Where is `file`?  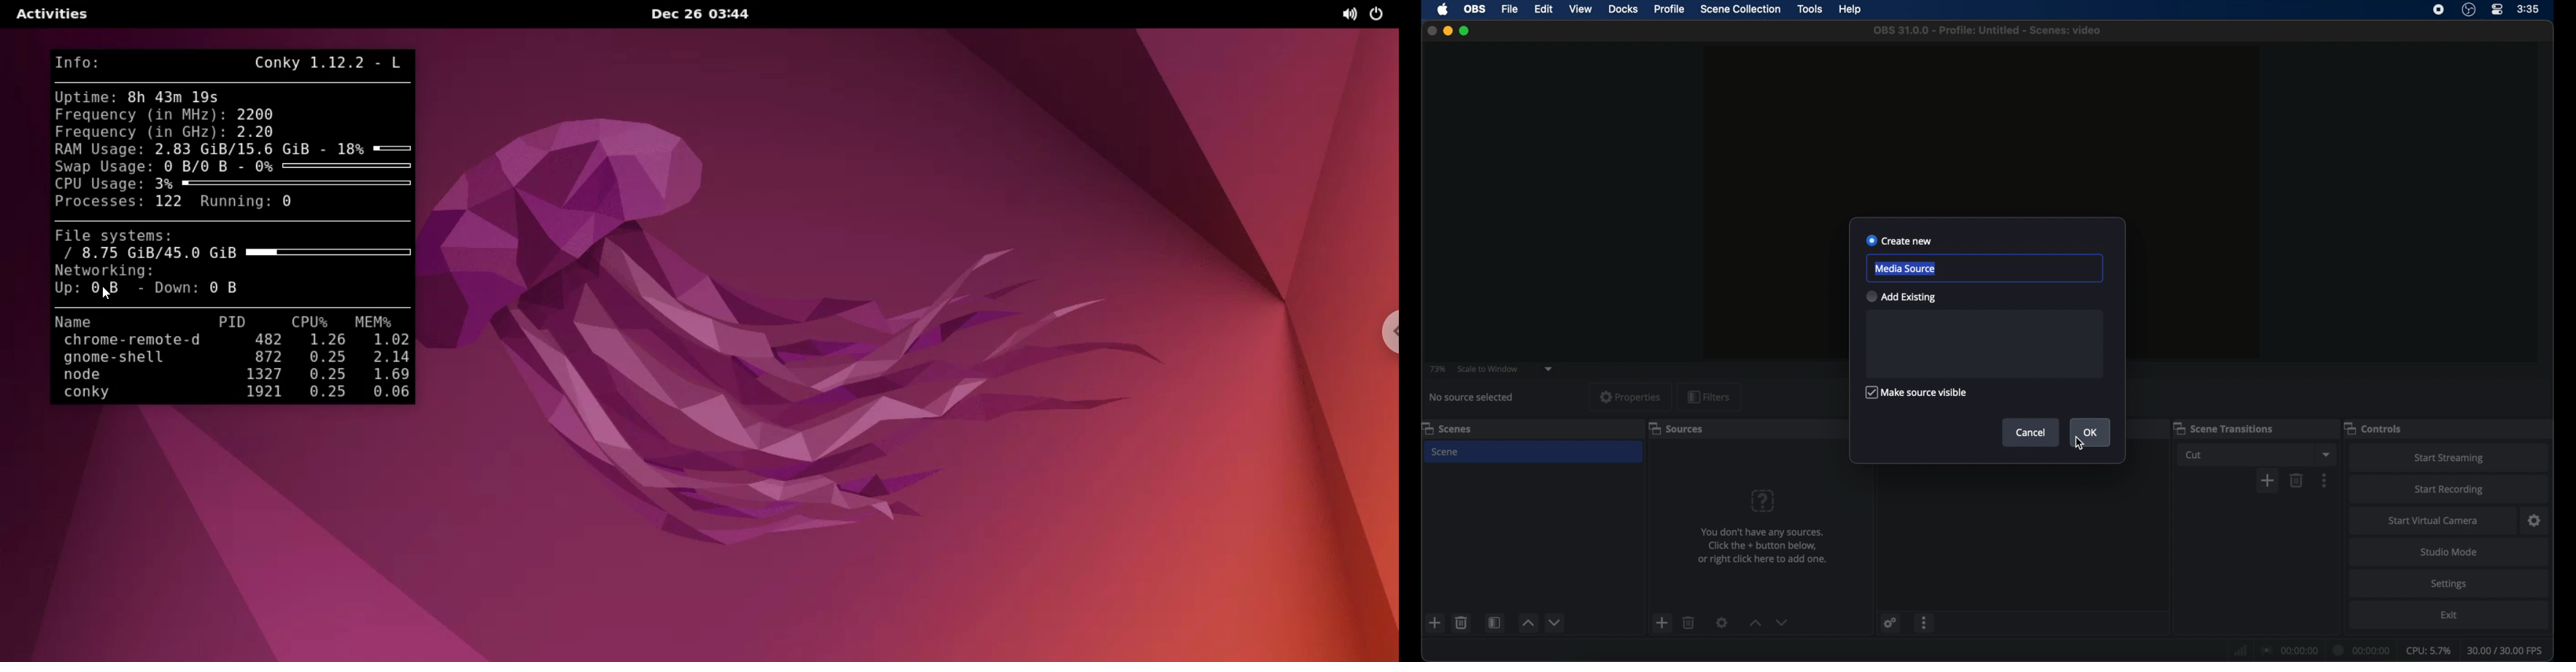
file is located at coordinates (1510, 9).